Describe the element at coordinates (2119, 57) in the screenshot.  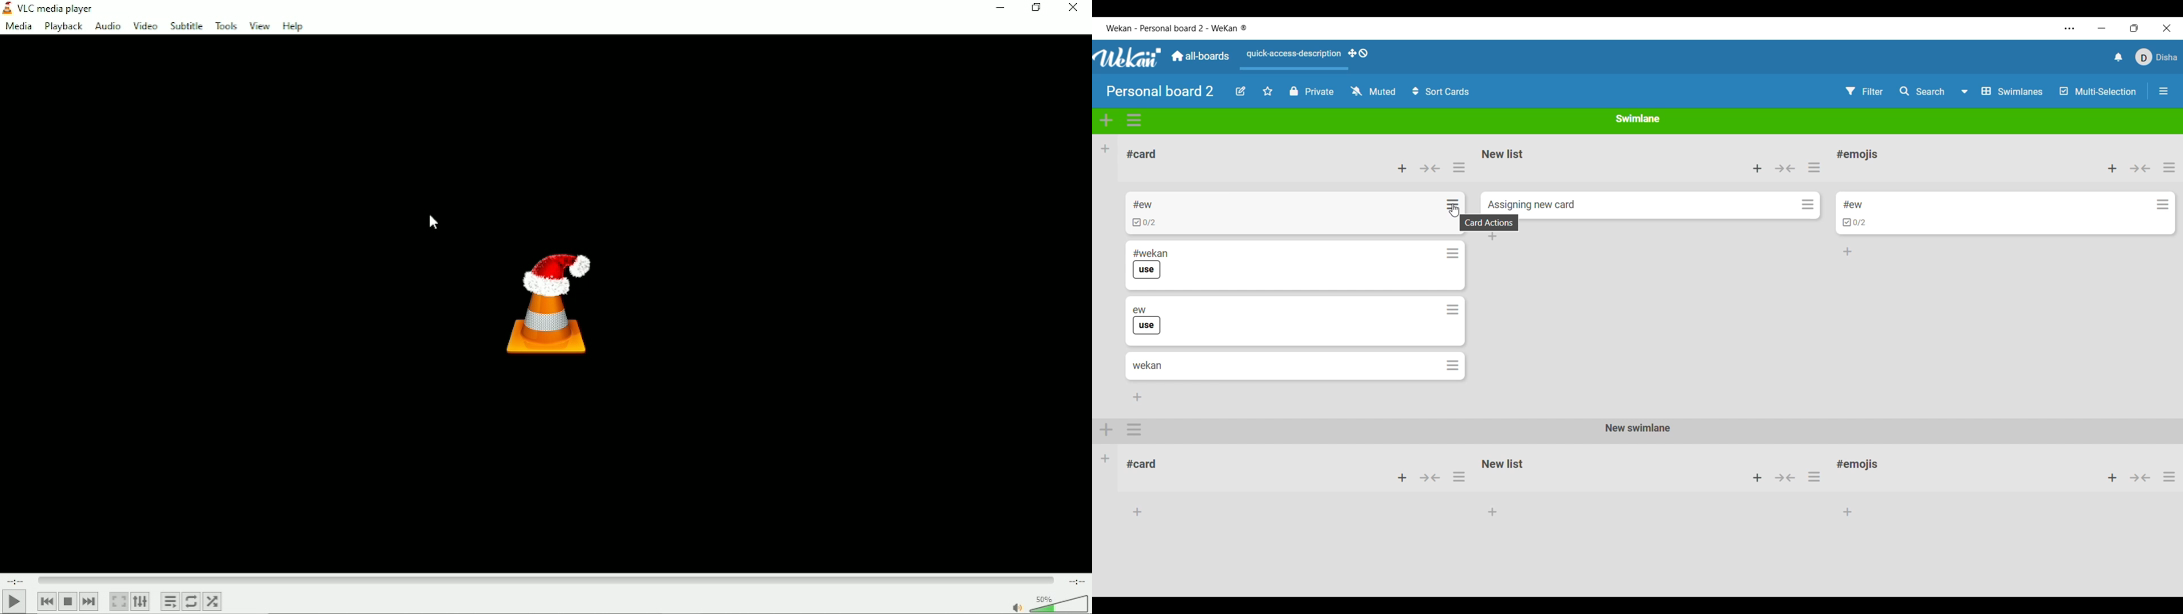
I see `Notifications` at that location.